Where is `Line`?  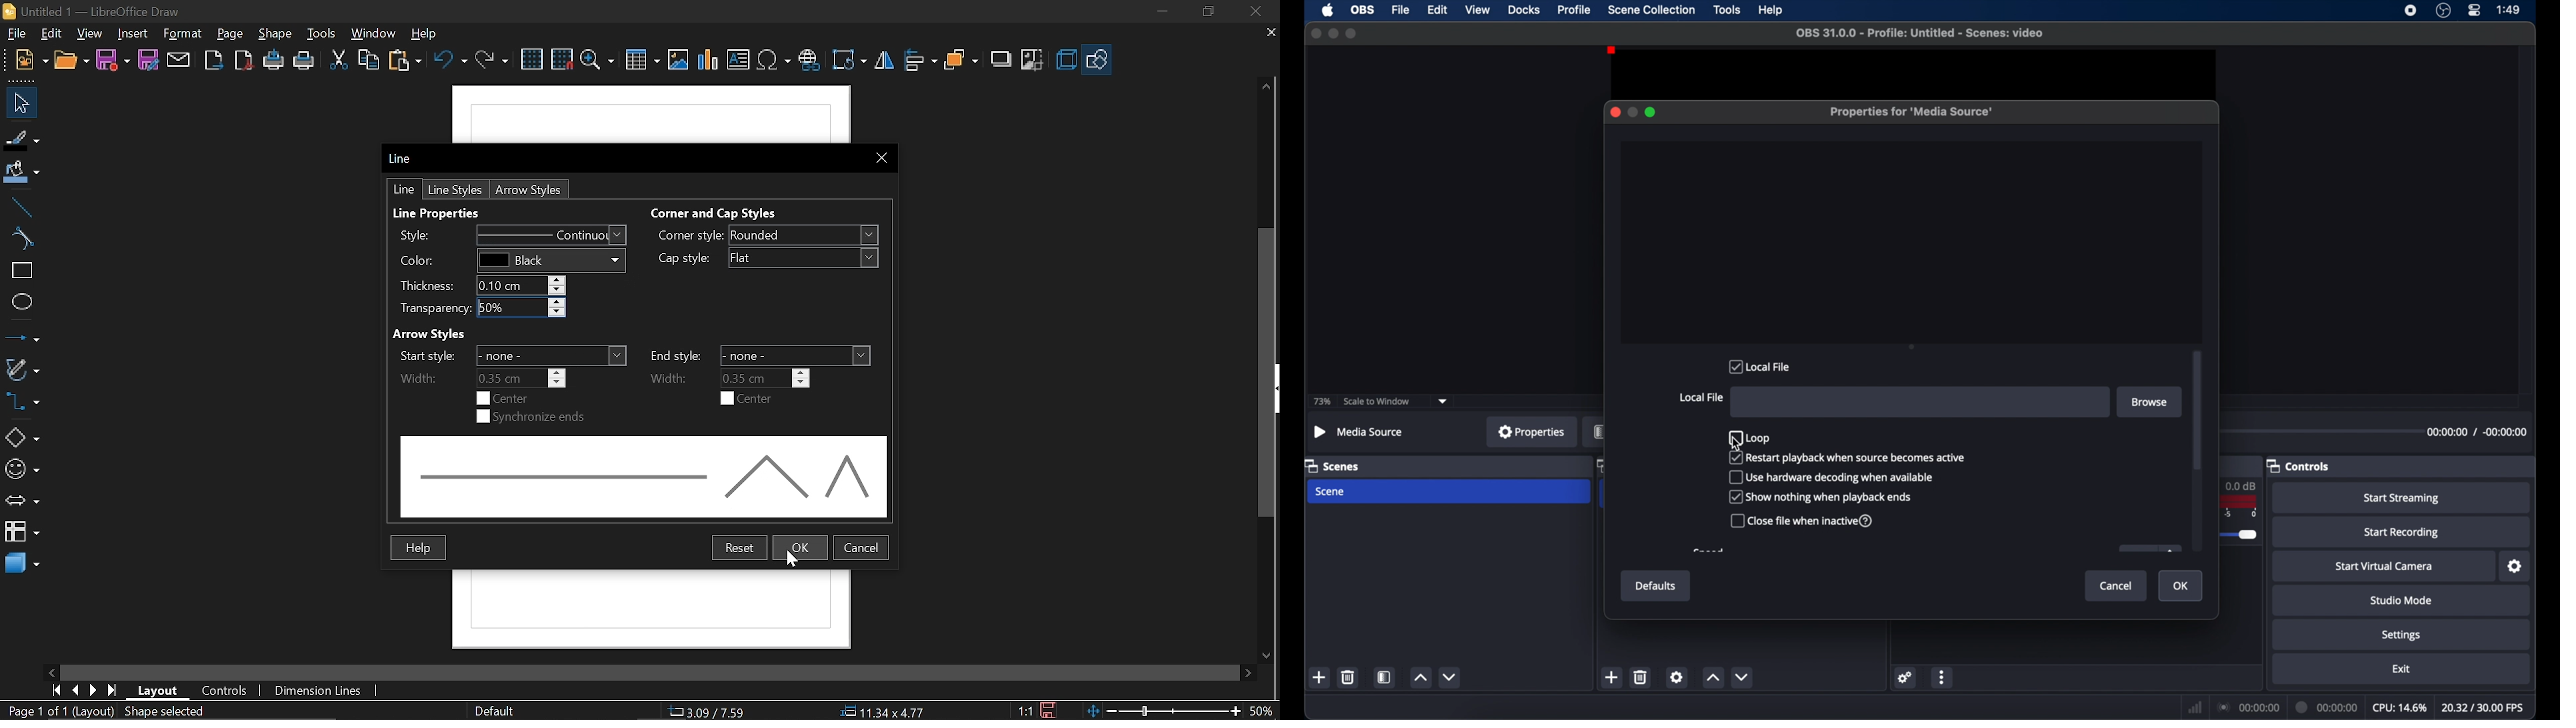
Line is located at coordinates (405, 189).